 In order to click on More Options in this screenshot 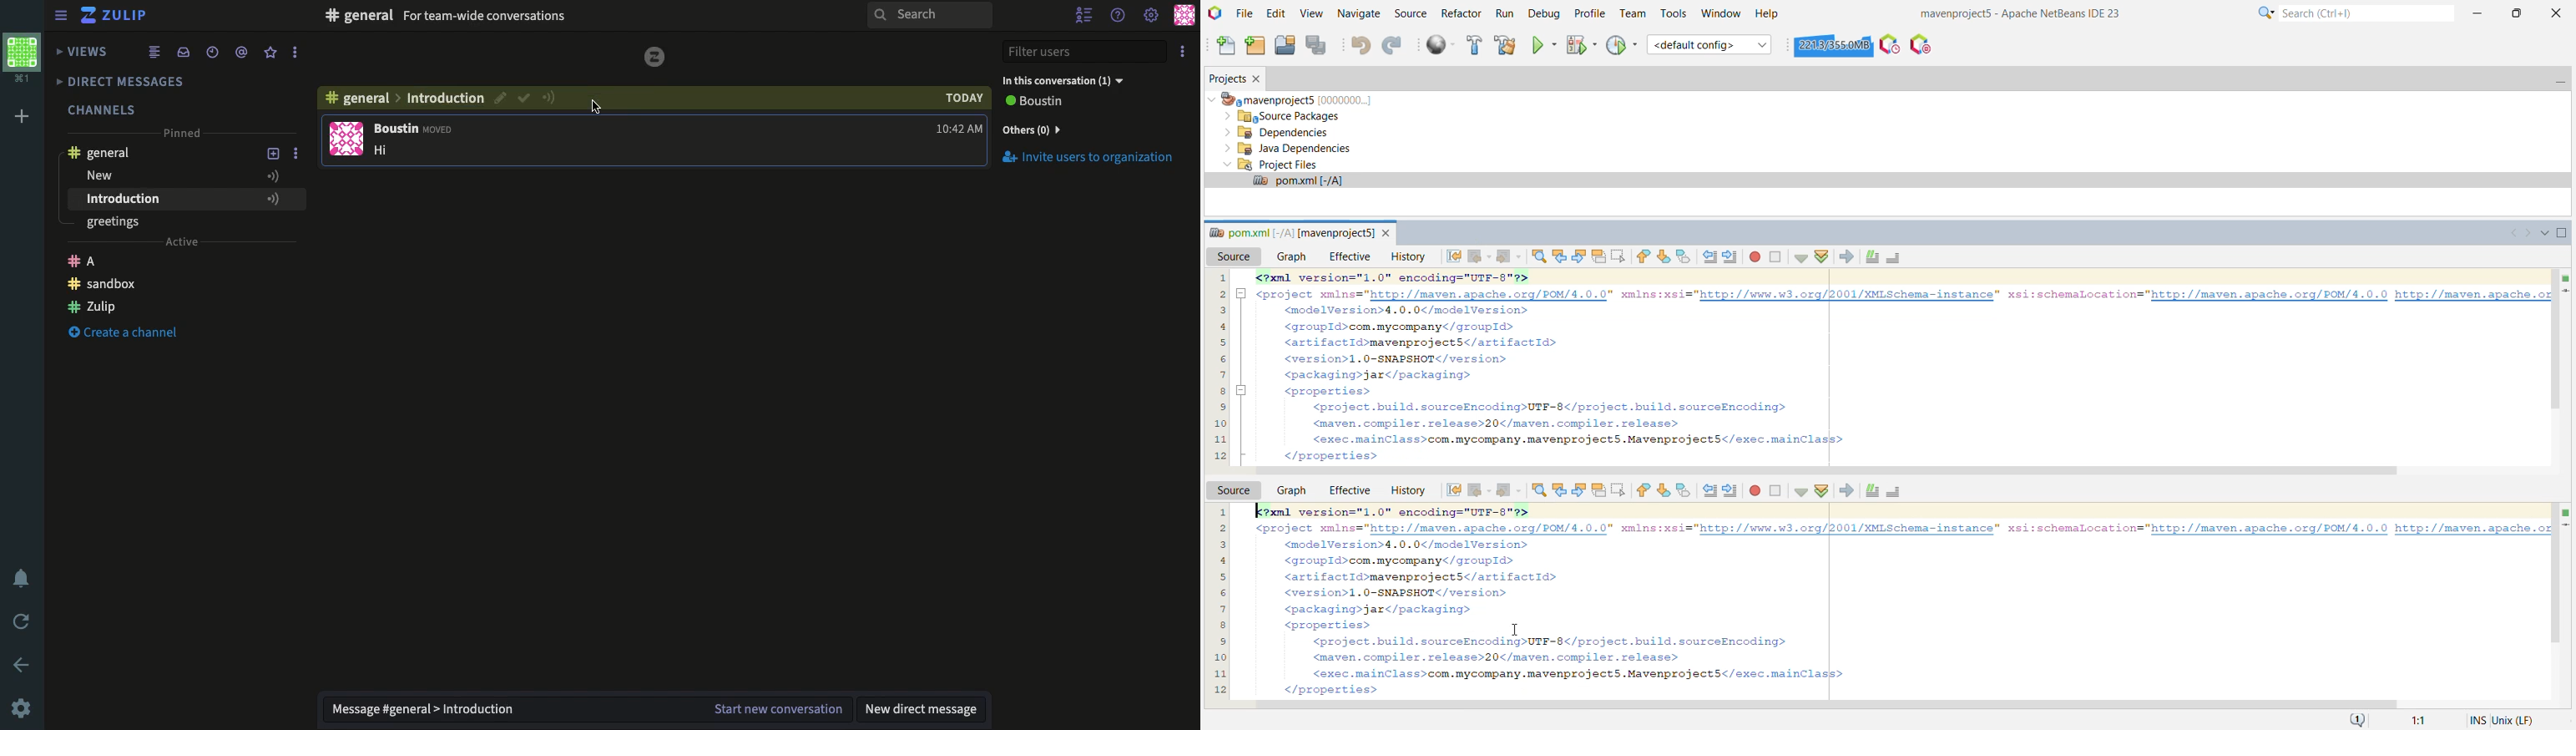, I will do `click(301, 199)`.